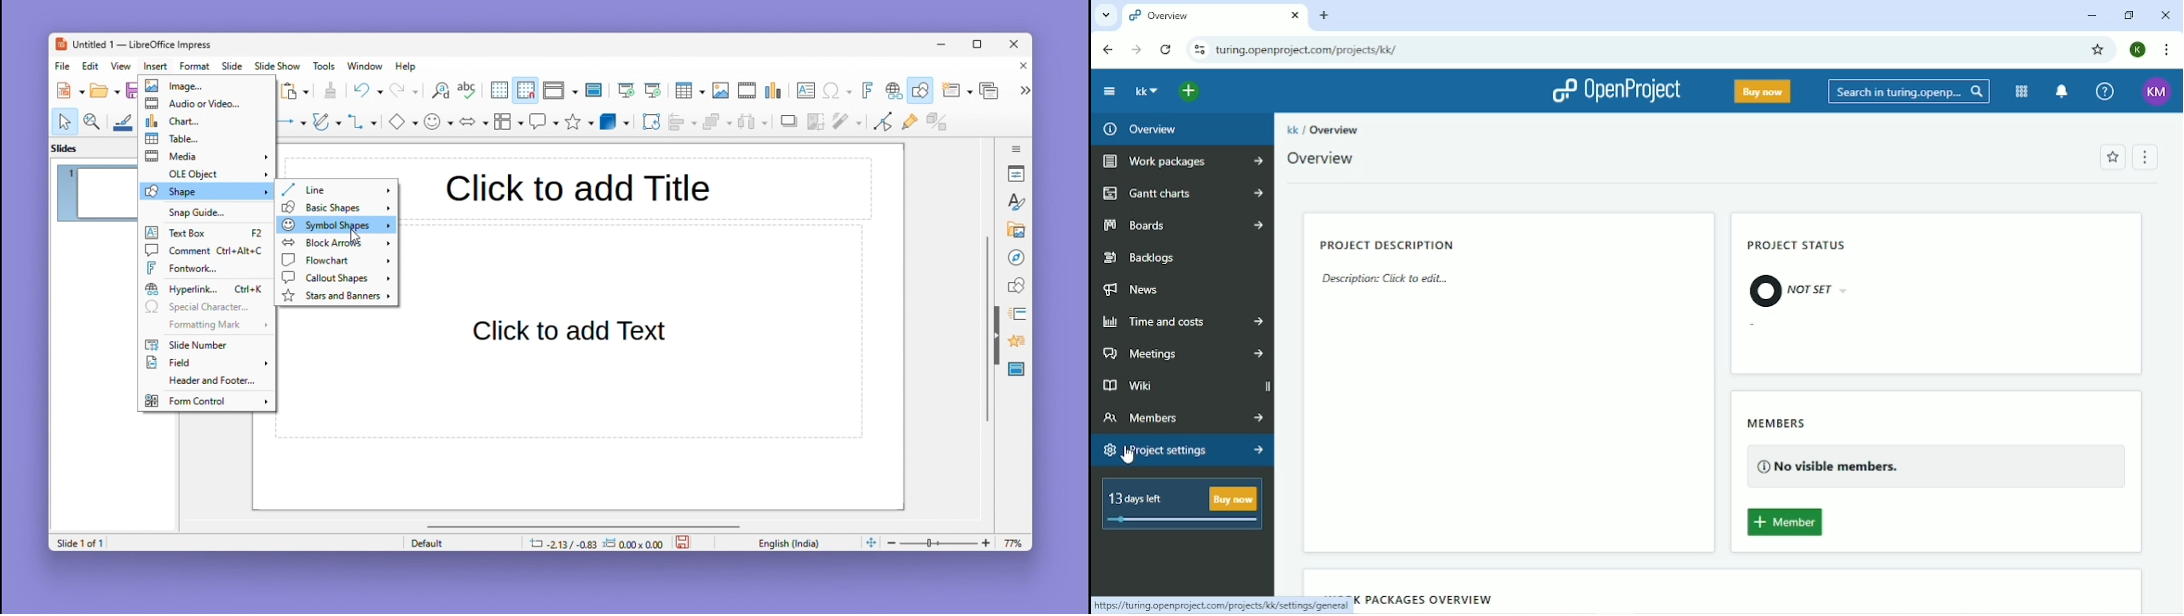 The image size is (2184, 616). I want to click on Close, so click(2165, 14).